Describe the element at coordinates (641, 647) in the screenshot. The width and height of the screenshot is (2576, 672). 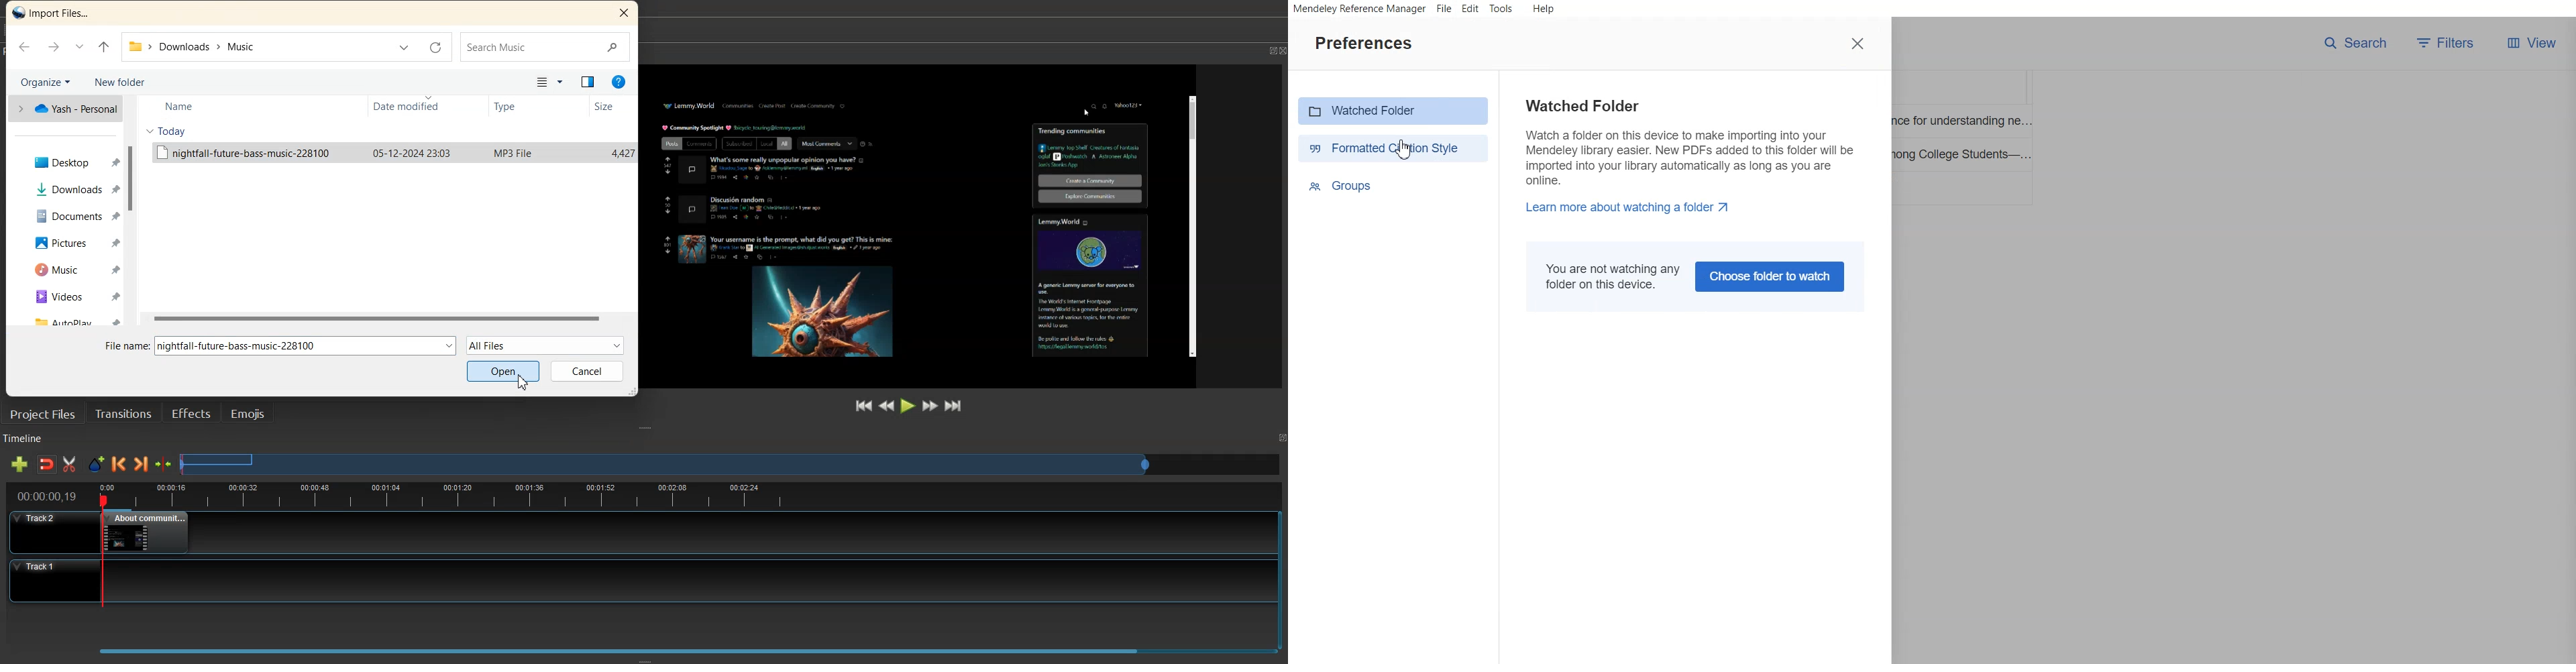
I see `Slider` at that location.